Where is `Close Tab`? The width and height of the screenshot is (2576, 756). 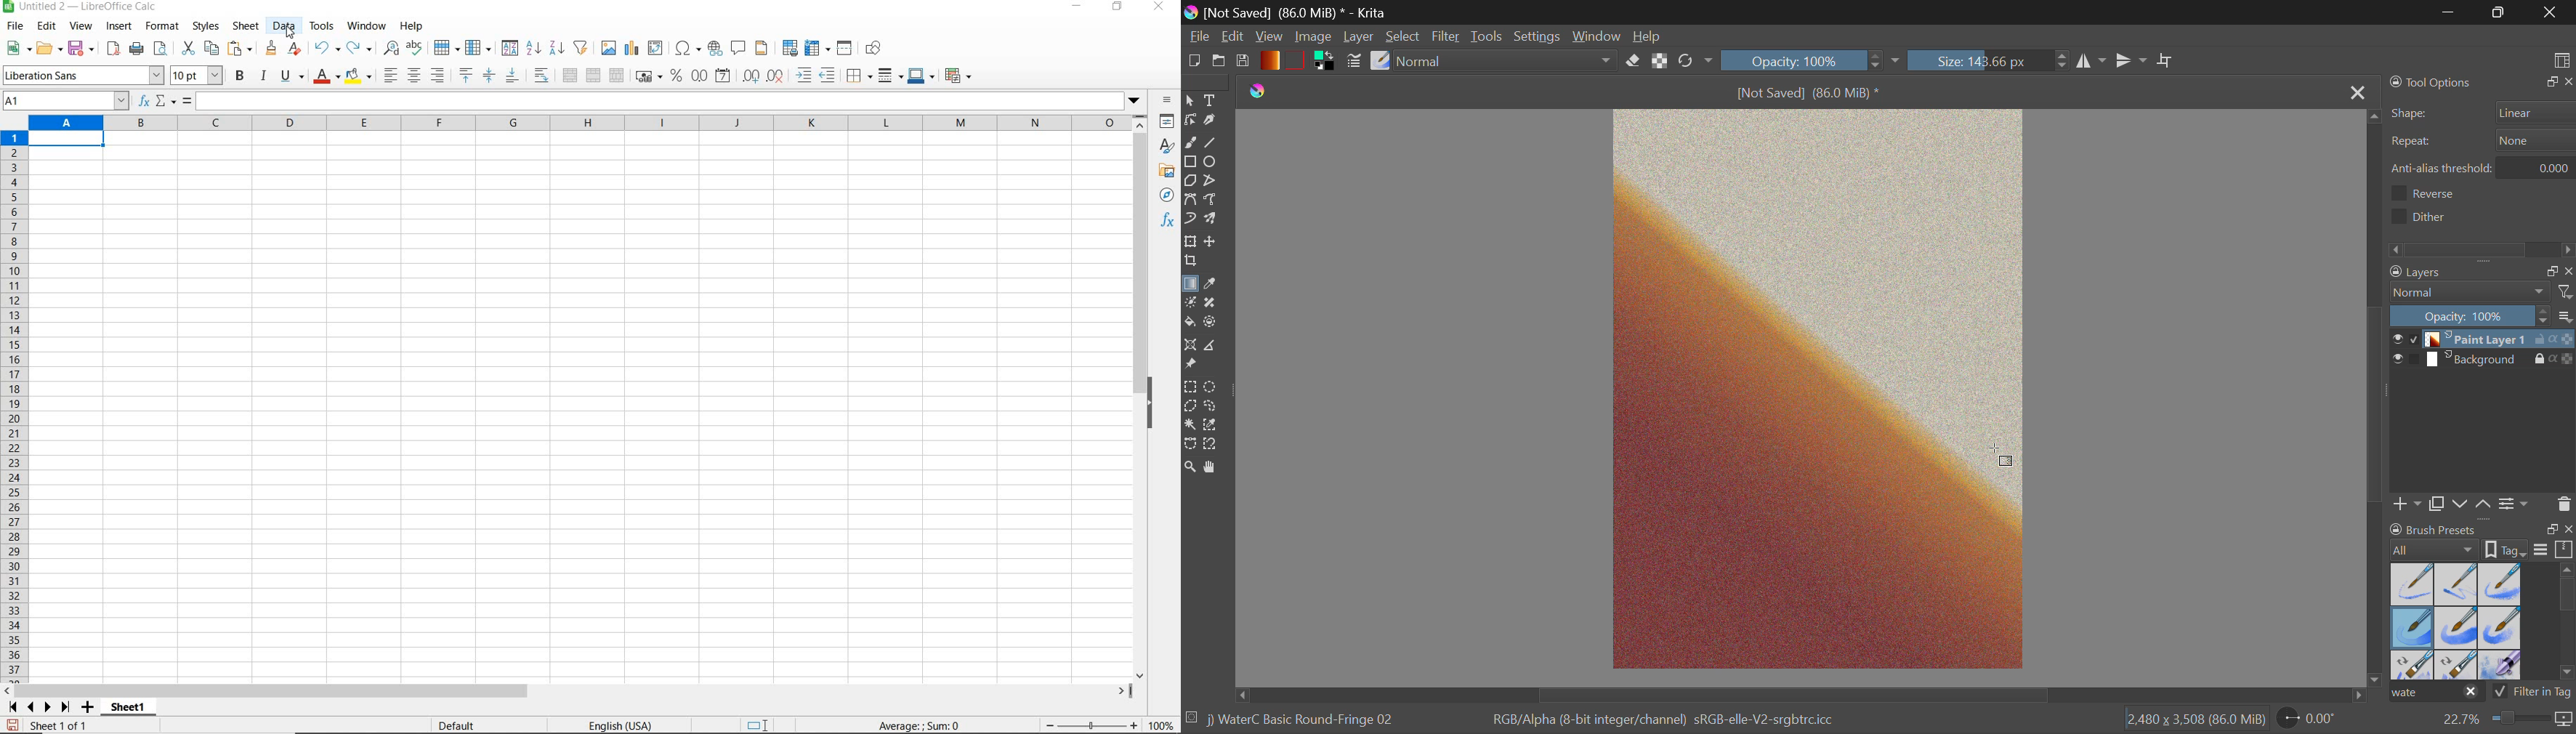 Close Tab is located at coordinates (2355, 92).